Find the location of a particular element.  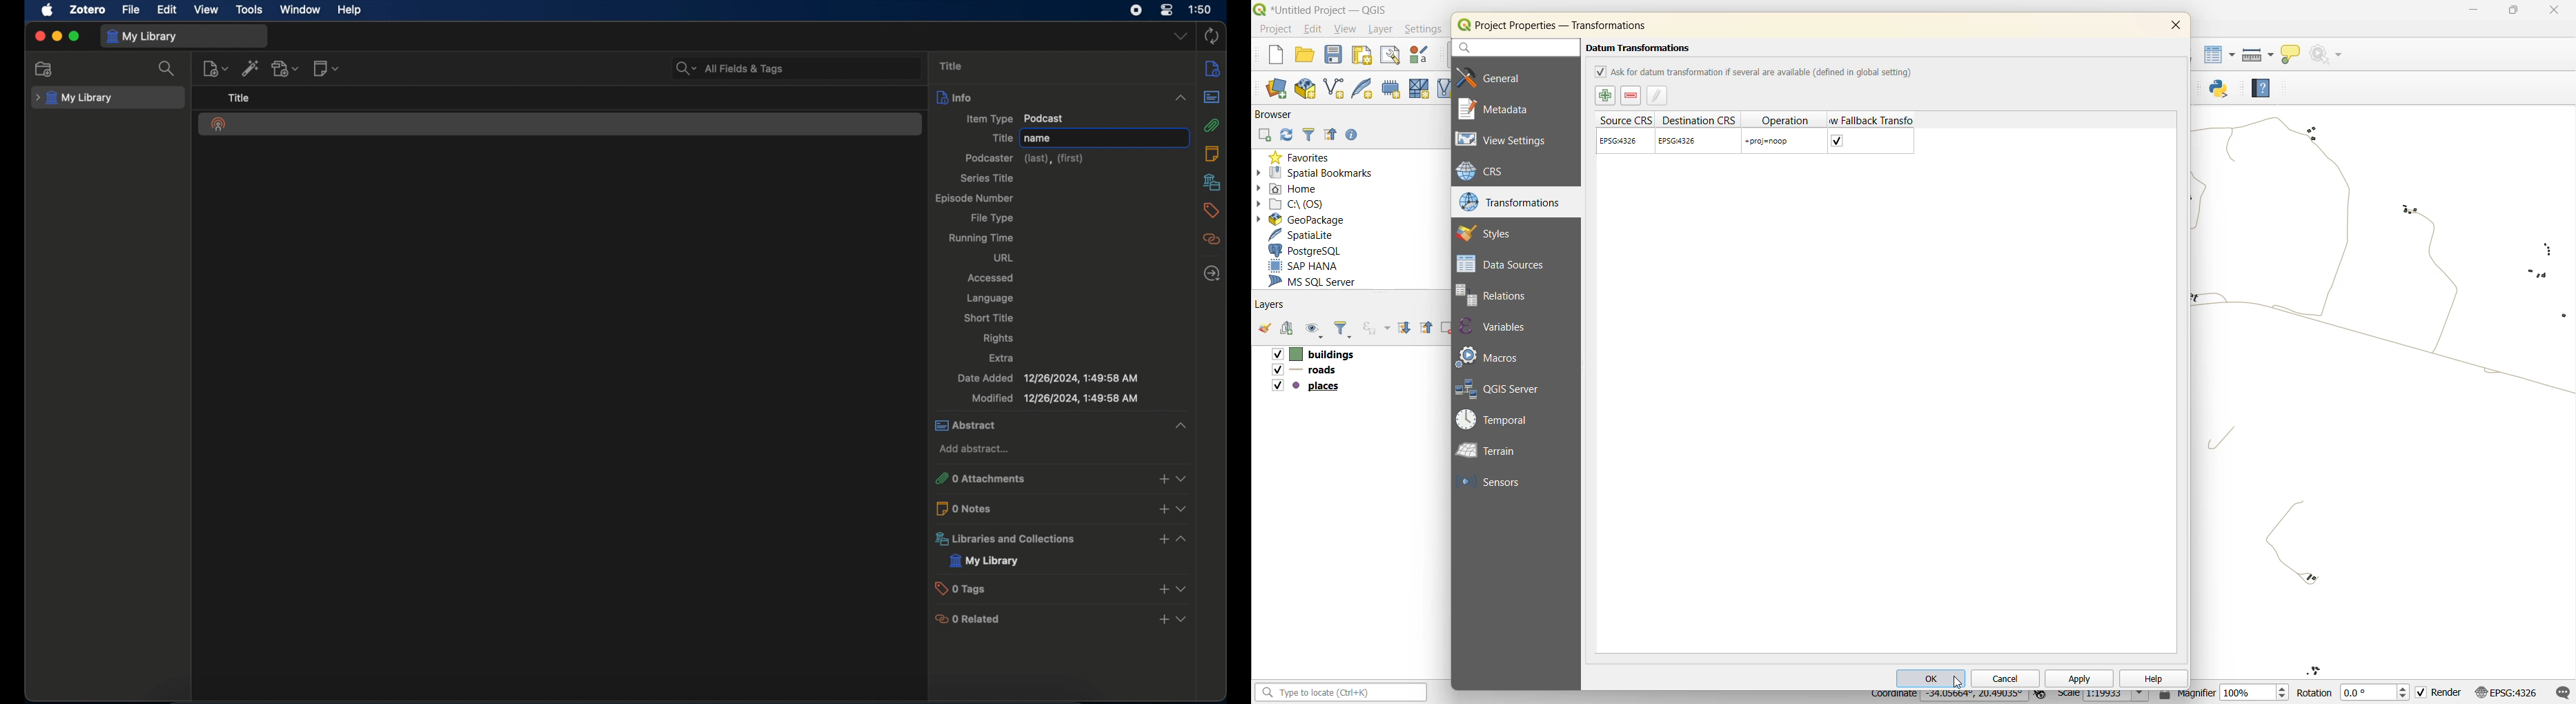

libraries is located at coordinates (1060, 538).